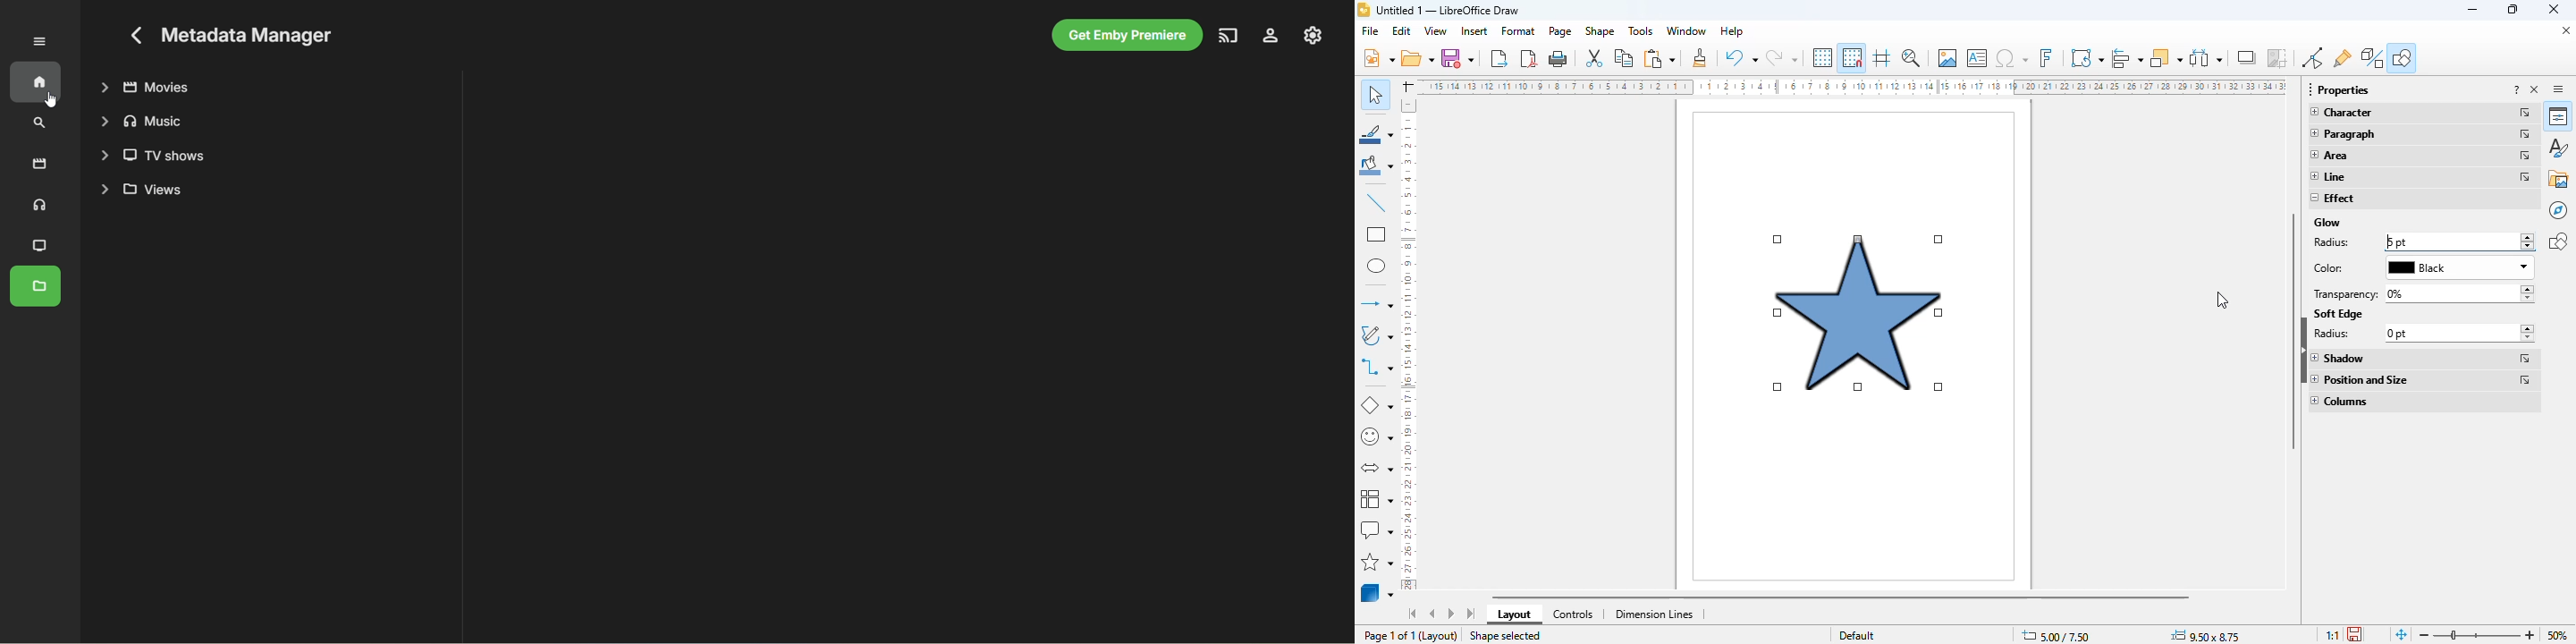 The height and width of the screenshot is (644, 2576). What do you see at coordinates (1377, 563) in the screenshot?
I see `stars and banners` at bounding box center [1377, 563].